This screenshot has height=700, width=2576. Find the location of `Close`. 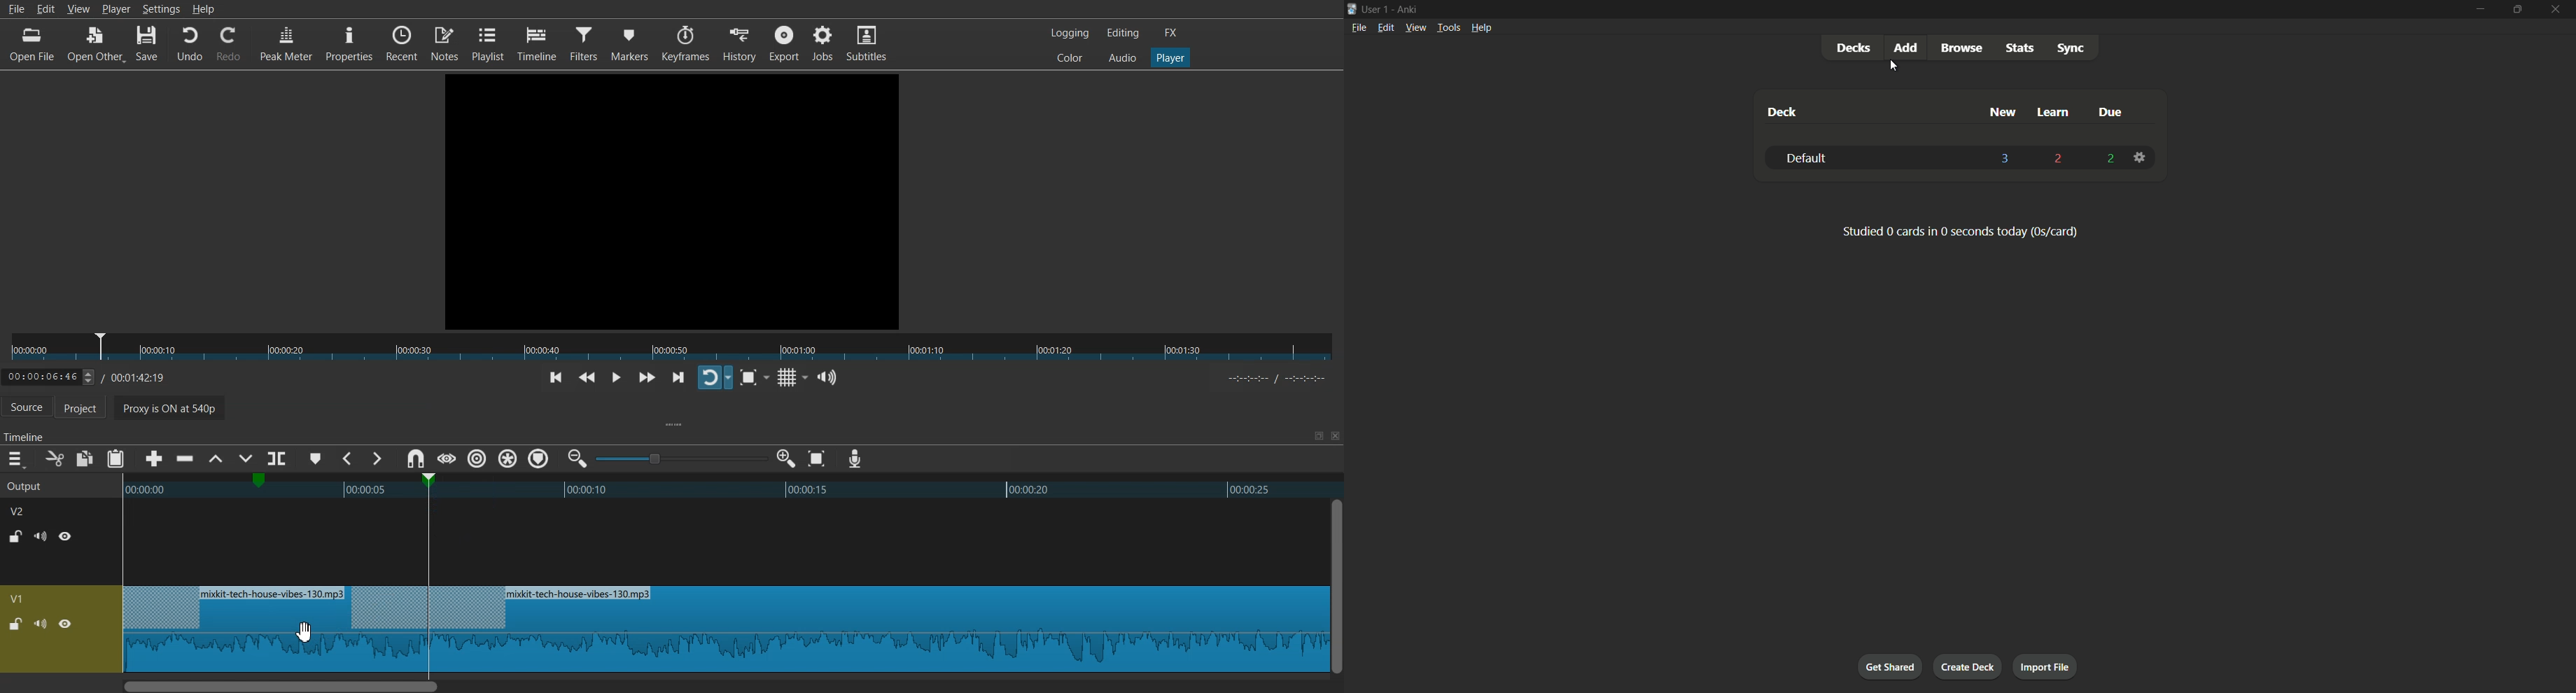

Close is located at coordinates (1334, 436).